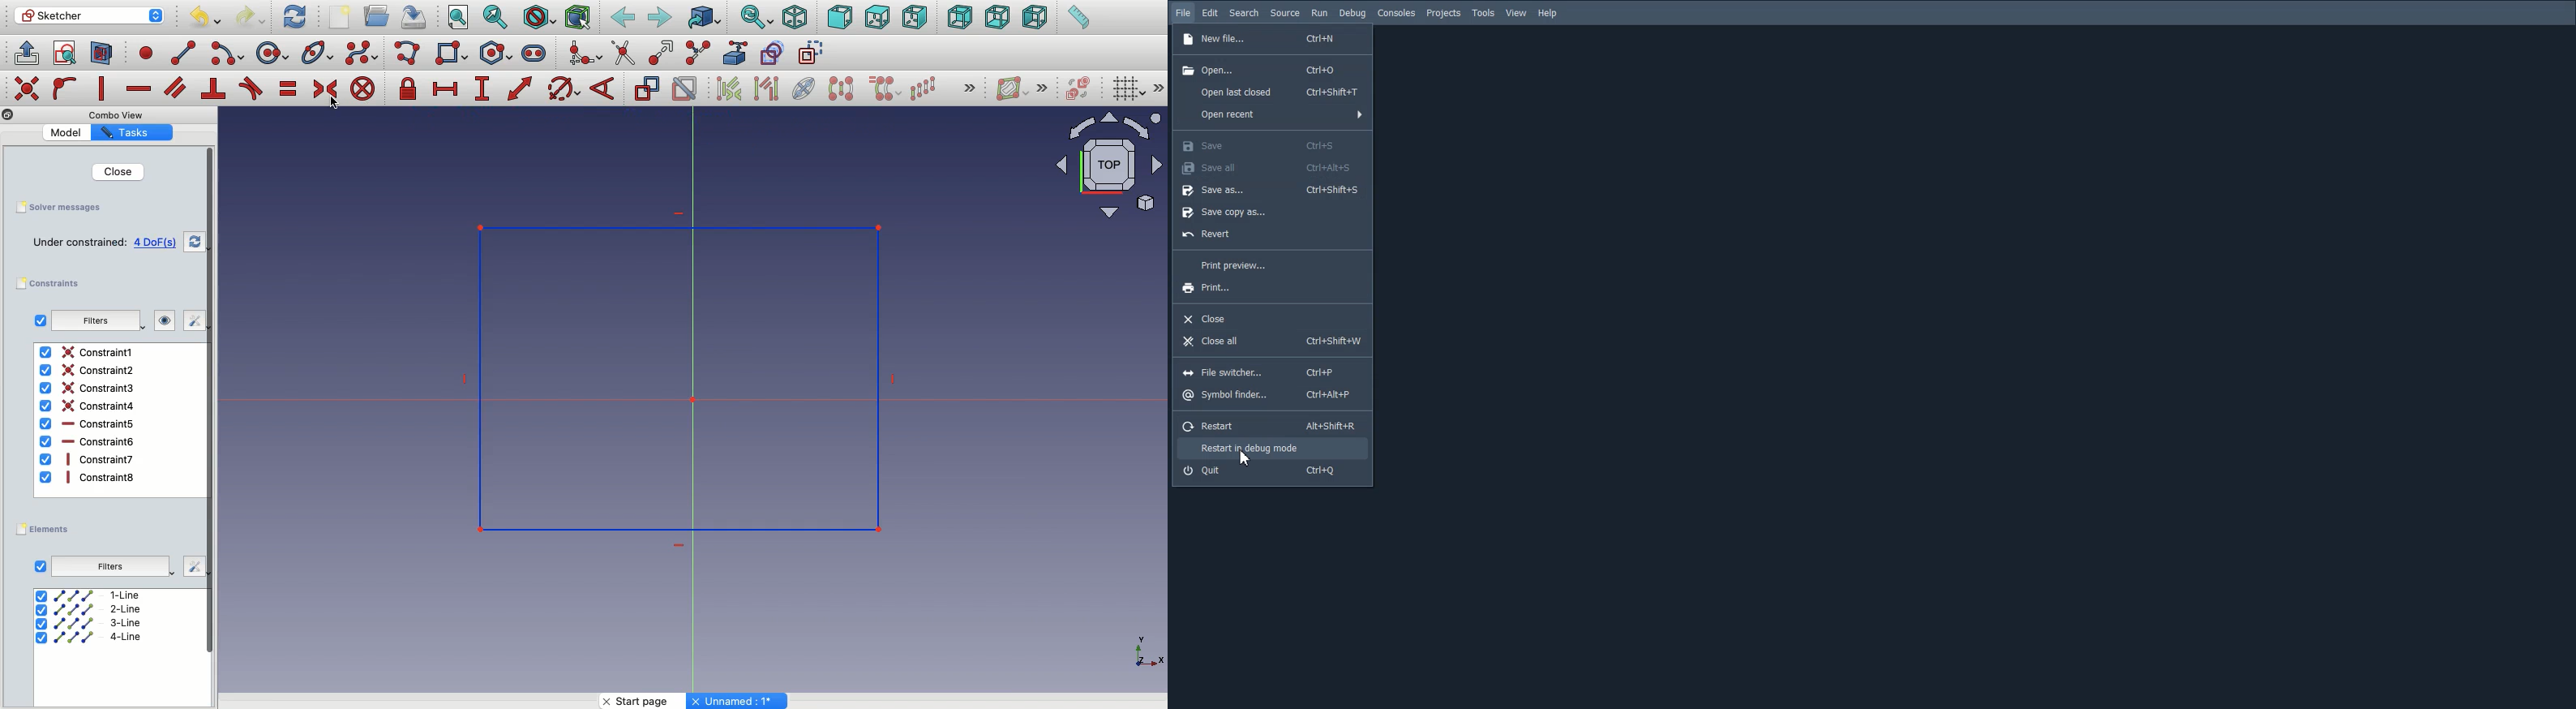  I want to click on Quit, so click(1272, 473).